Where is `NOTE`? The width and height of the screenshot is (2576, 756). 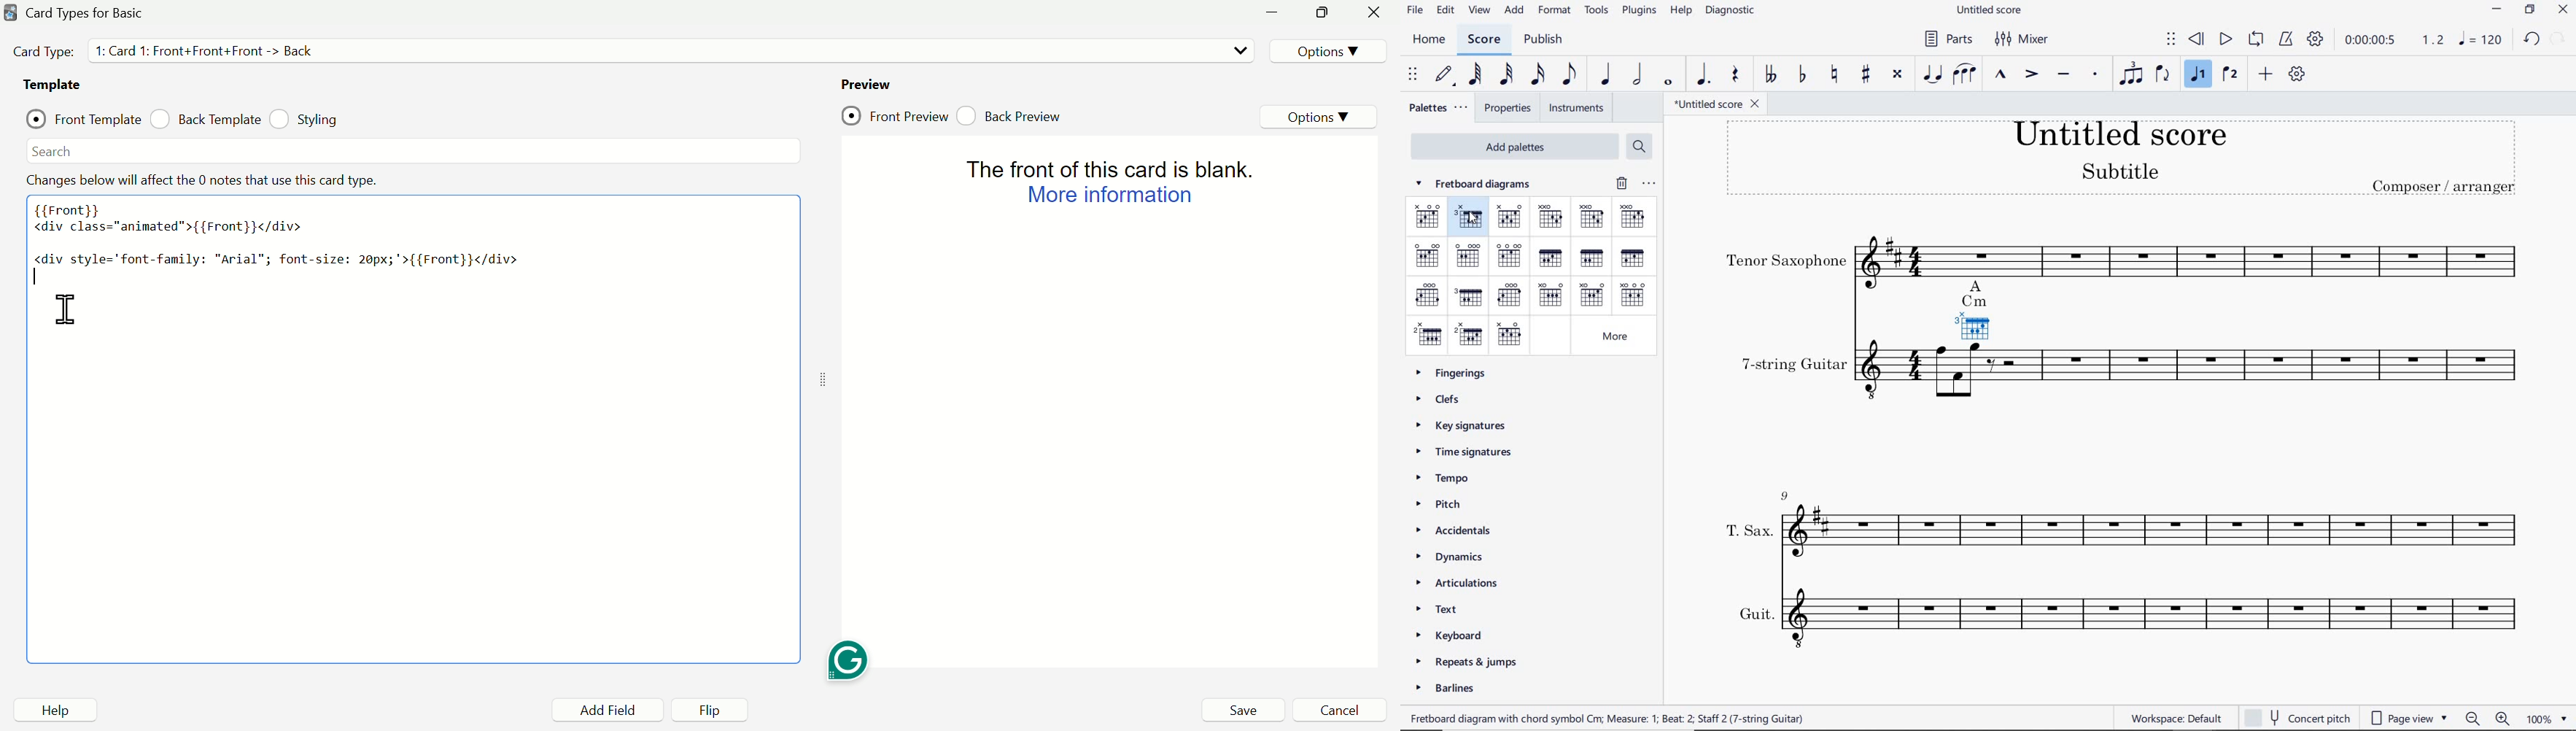 NOTE is located at coordinates (2484, 41).